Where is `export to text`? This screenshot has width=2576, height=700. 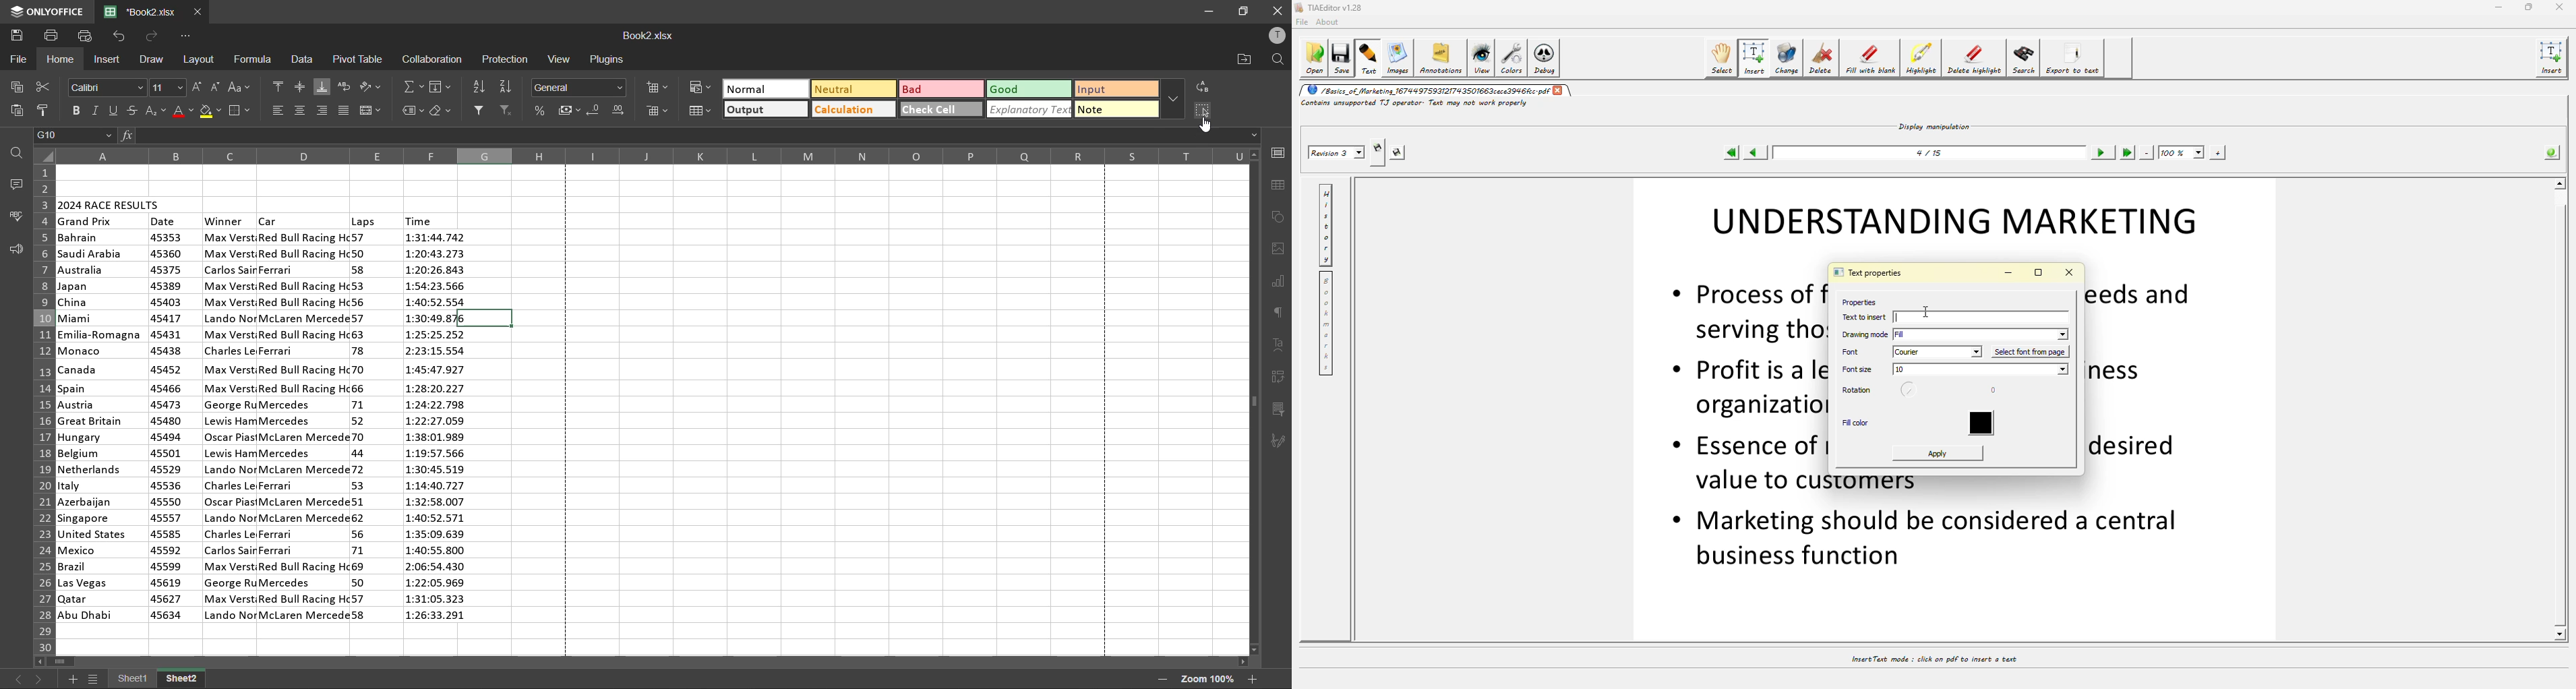
export to text is located at coordinates (2075, 59).